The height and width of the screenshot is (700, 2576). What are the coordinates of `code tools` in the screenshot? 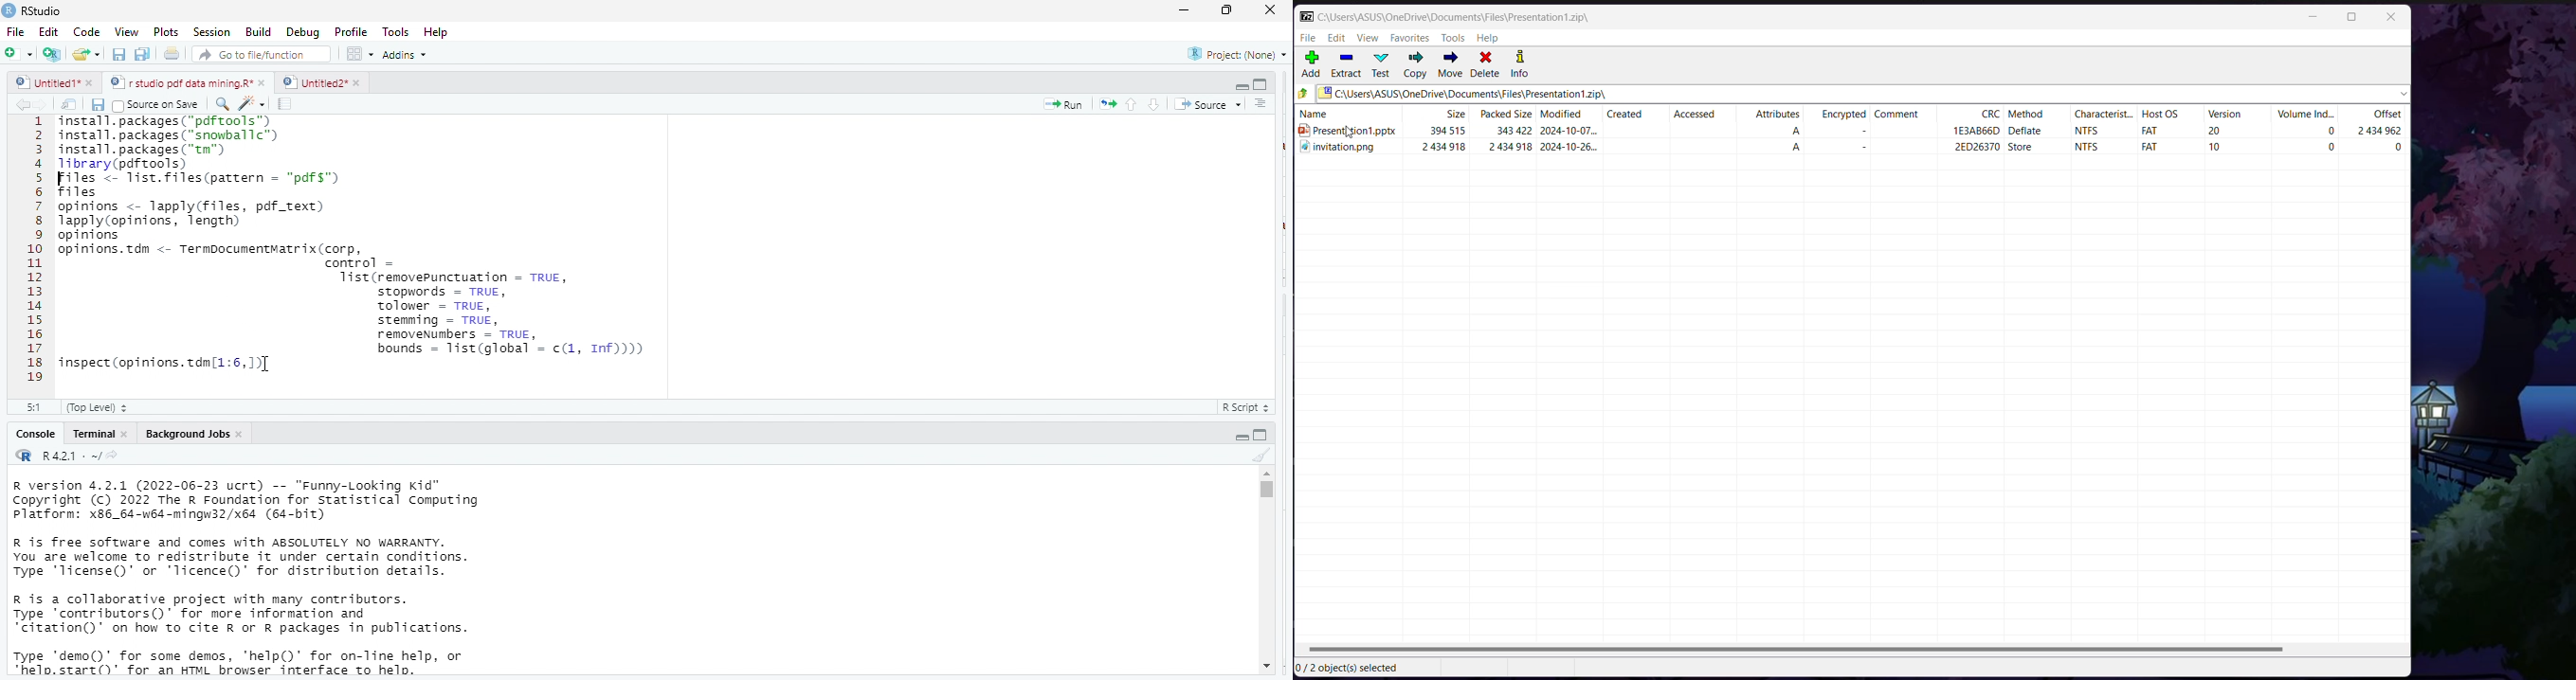 It's located at (251, 102).